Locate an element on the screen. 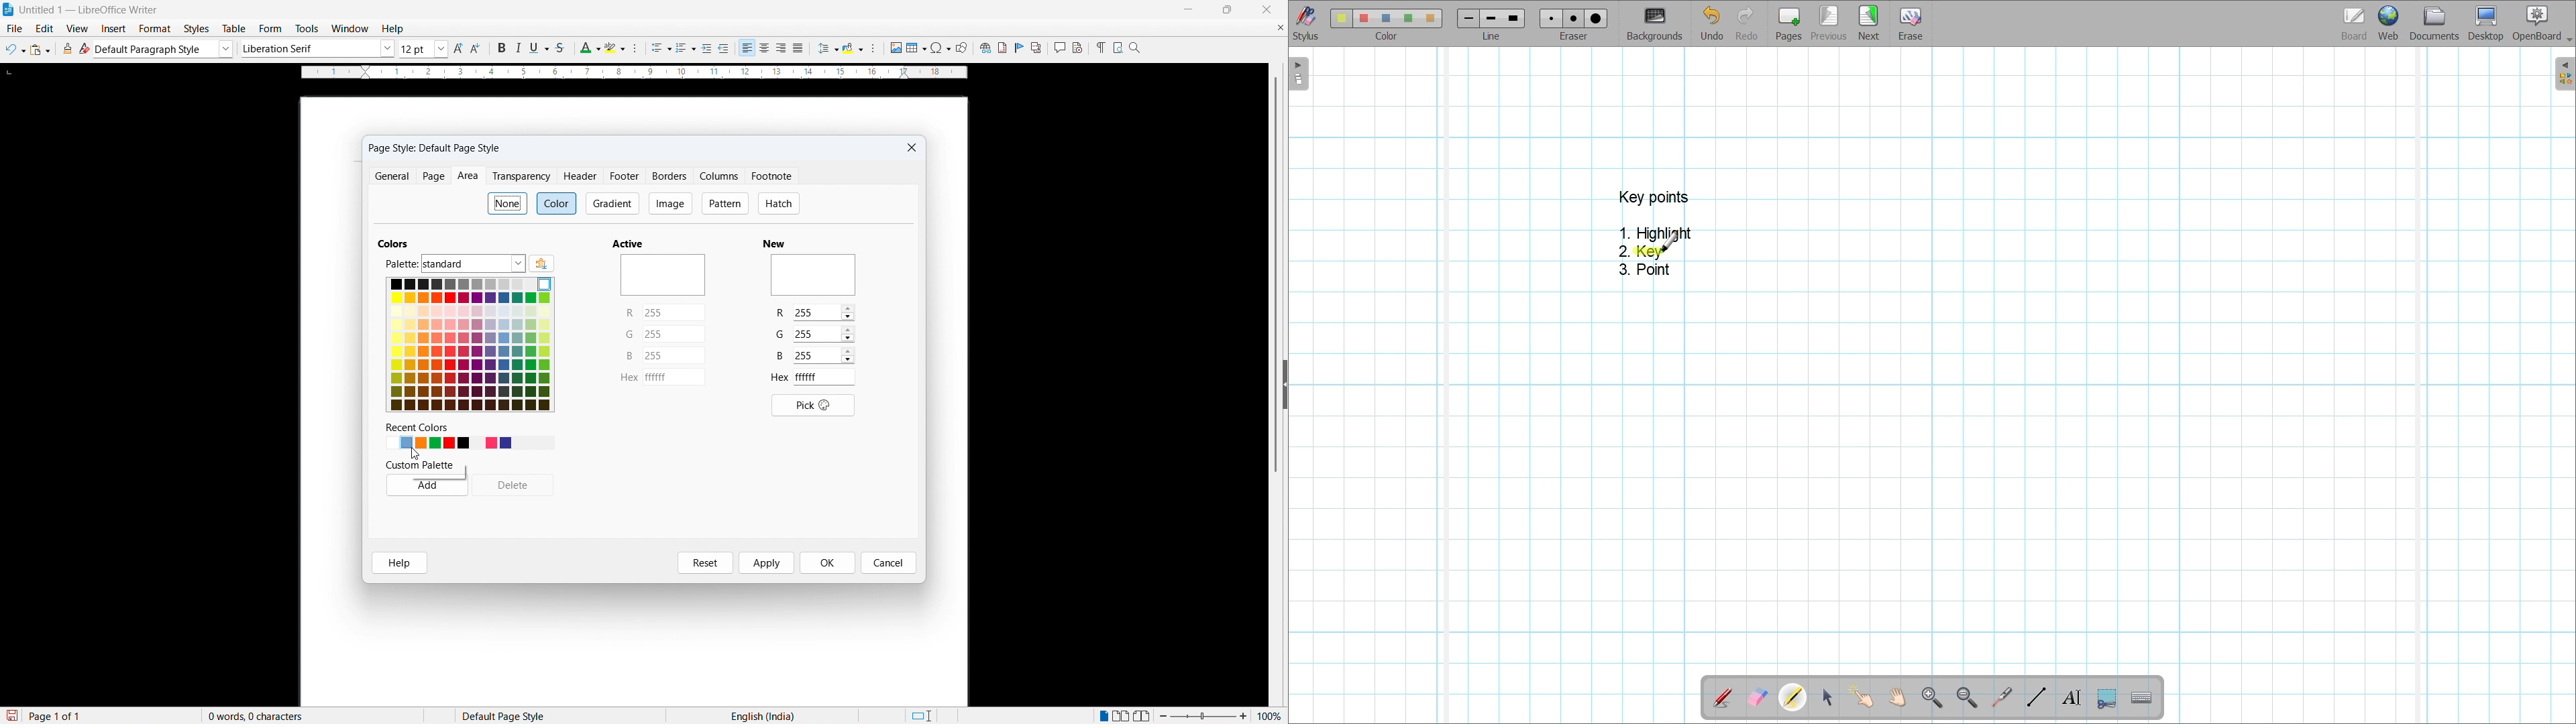 This screenshot has width=2576, height=728.  Cursor  is located at coordinates (415, 454).